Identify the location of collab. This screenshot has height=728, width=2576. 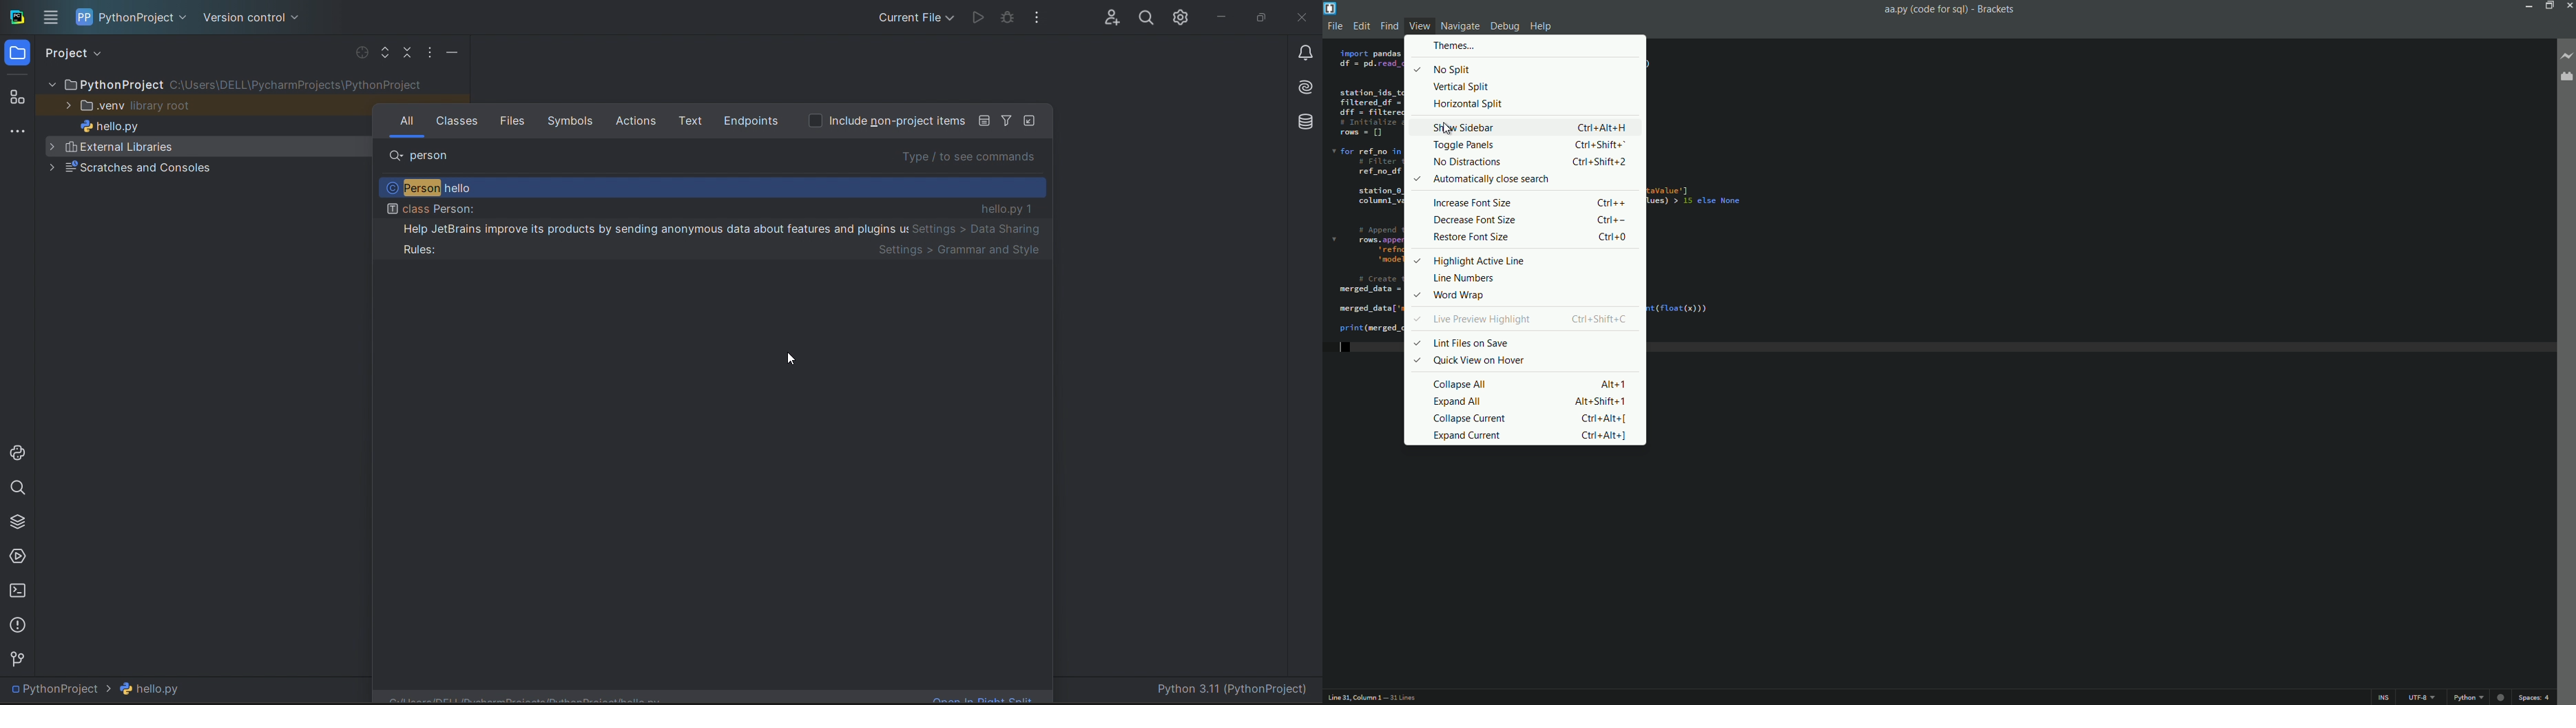
(1112, 18).